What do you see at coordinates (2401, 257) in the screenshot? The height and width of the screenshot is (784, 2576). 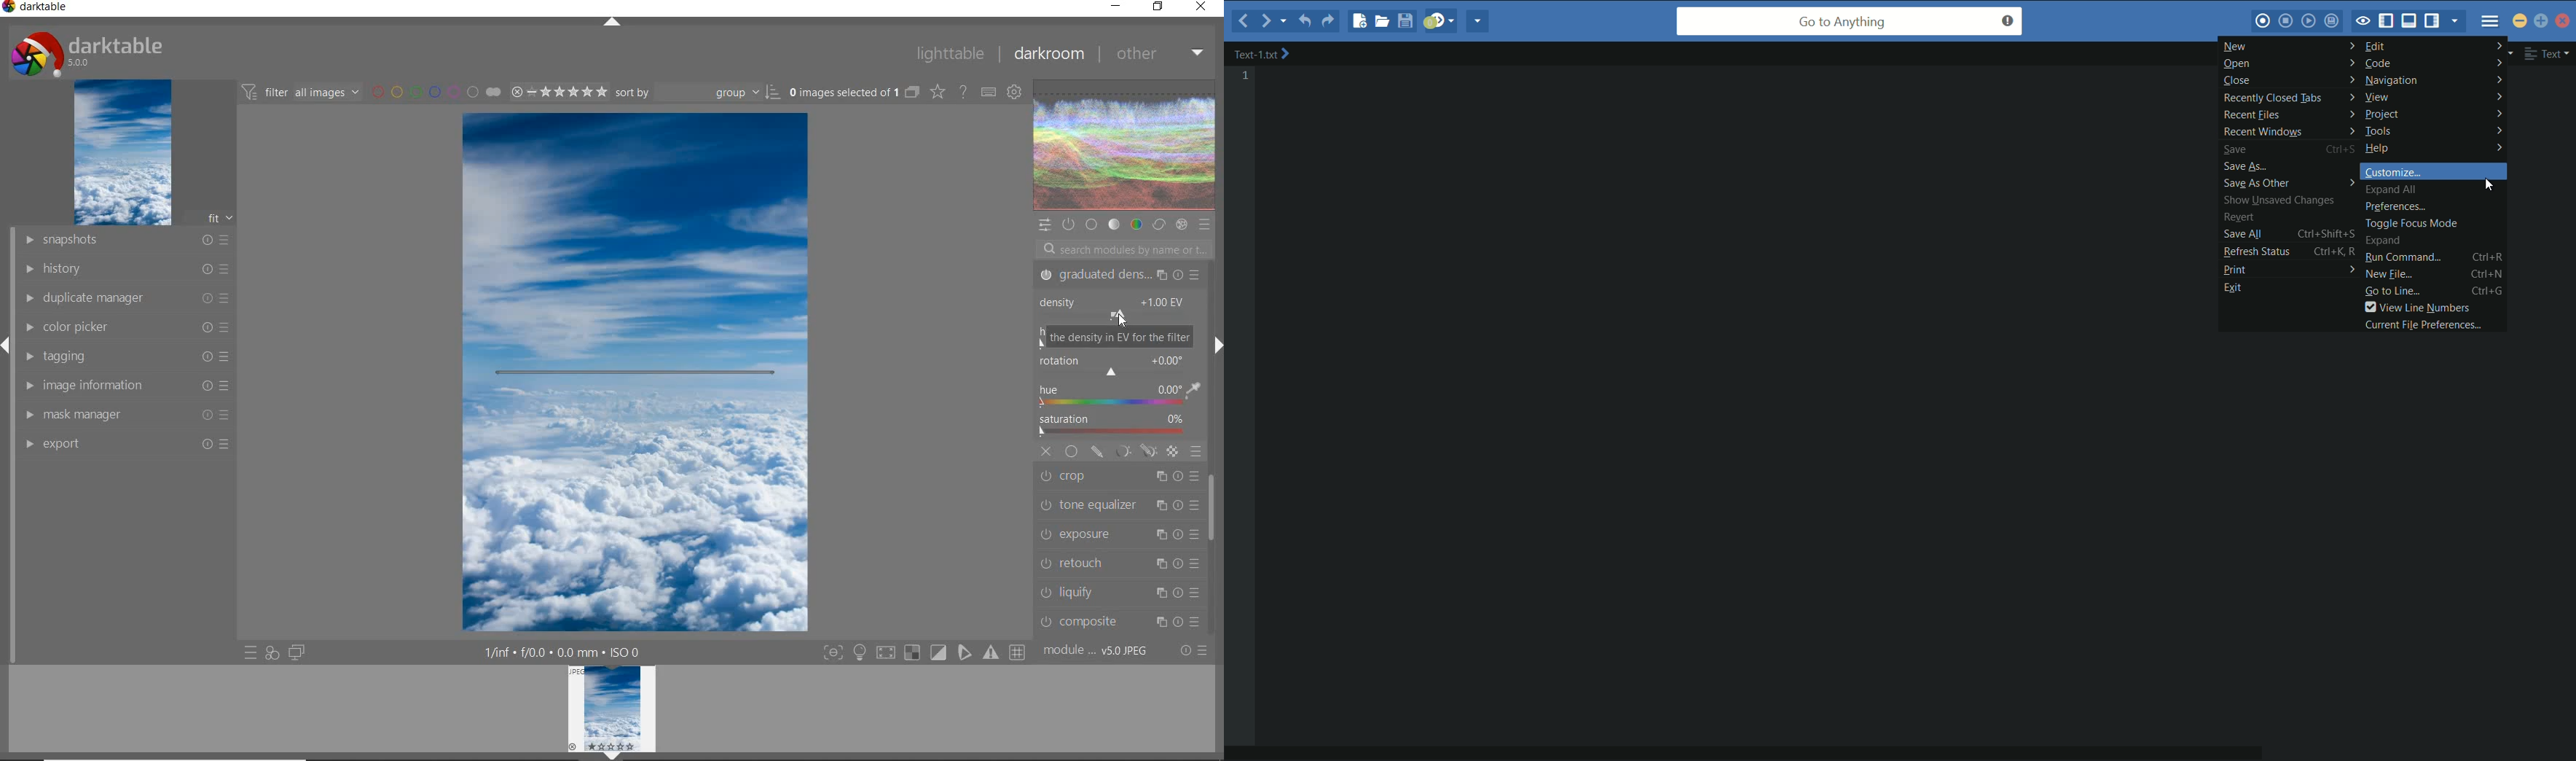 I see `run command` at bounding box center [2401, 257].